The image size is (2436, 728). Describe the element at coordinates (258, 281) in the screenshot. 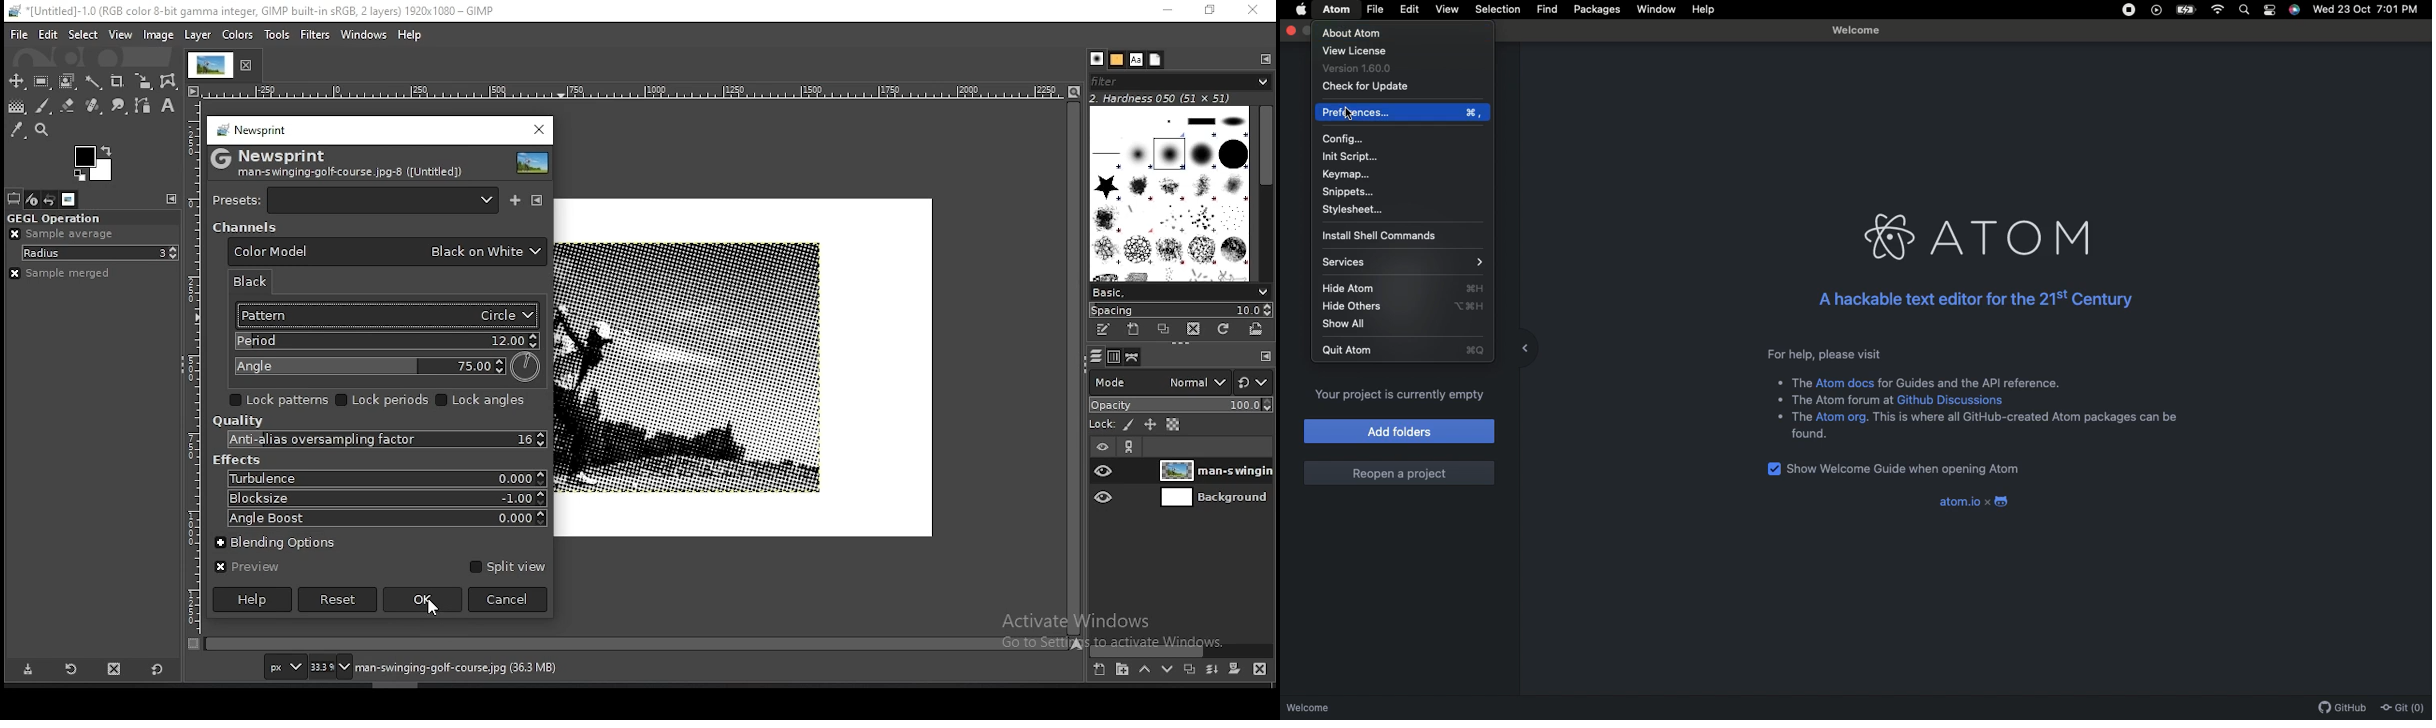

I see `black` at that location.